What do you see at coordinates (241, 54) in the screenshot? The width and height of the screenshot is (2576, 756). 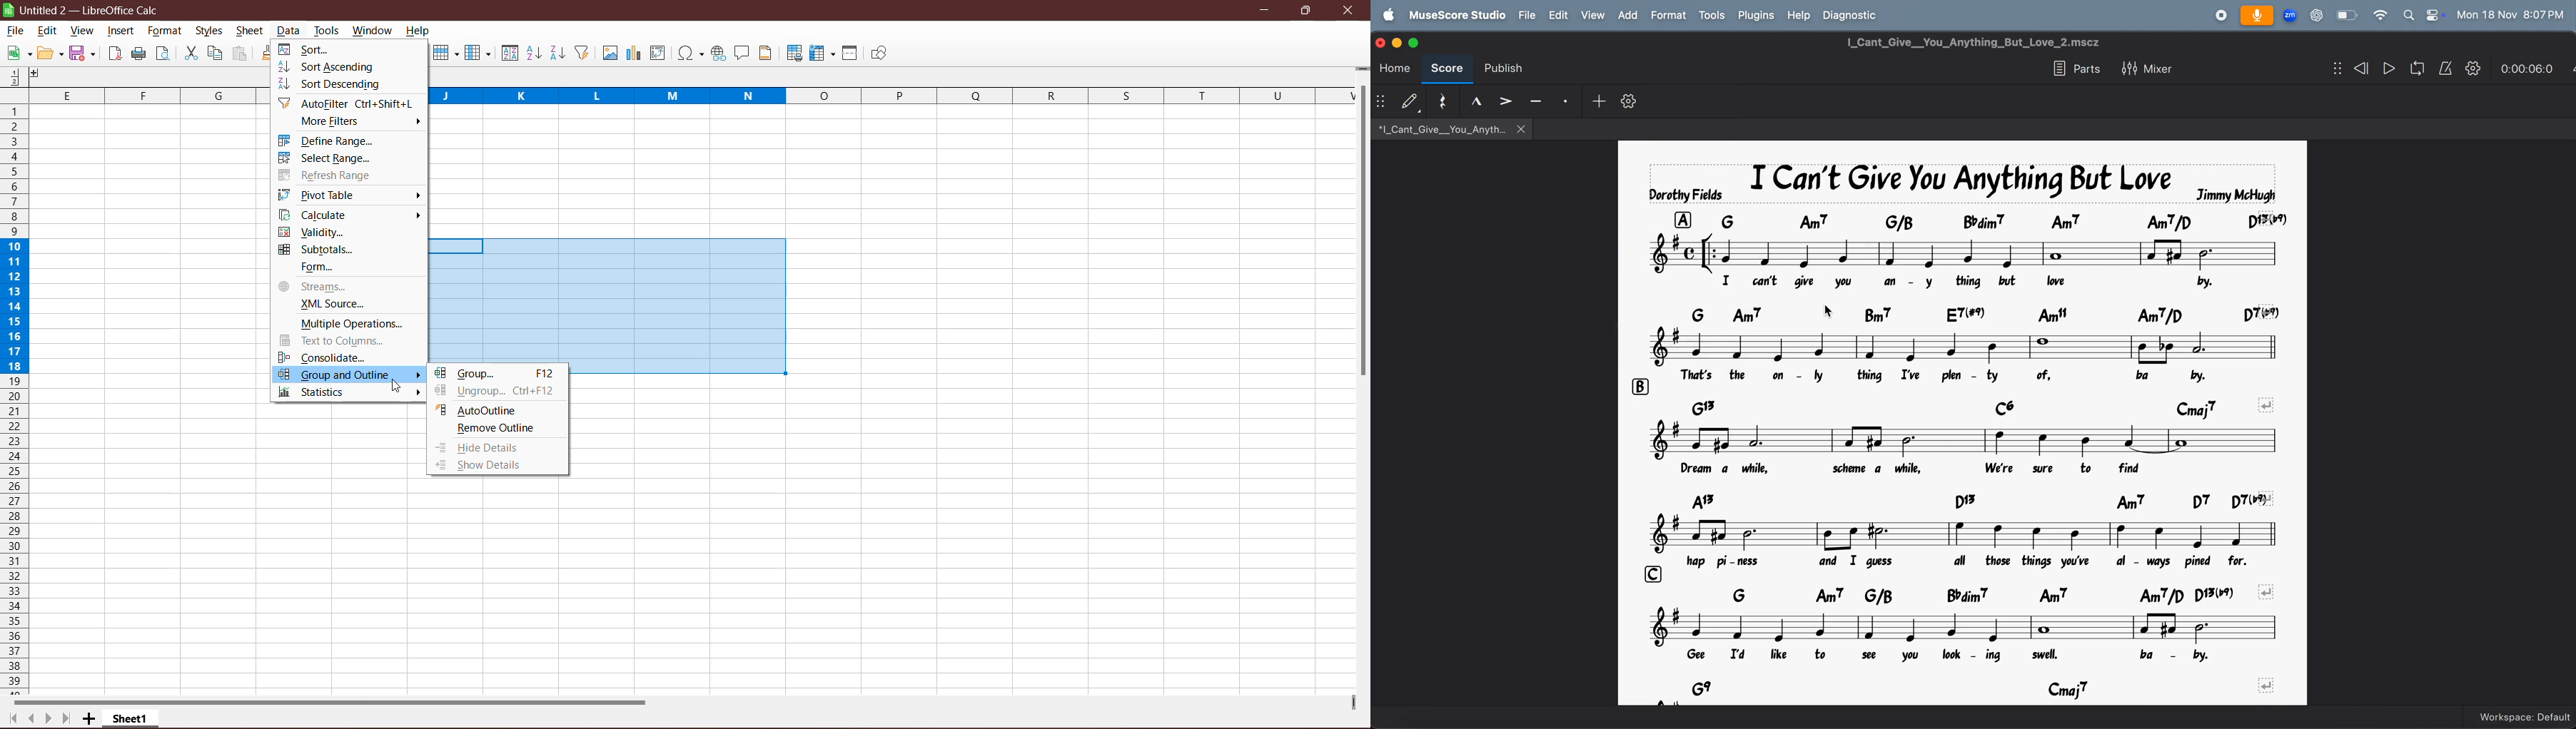 I see `Paste` at bounding box center [241, 54].